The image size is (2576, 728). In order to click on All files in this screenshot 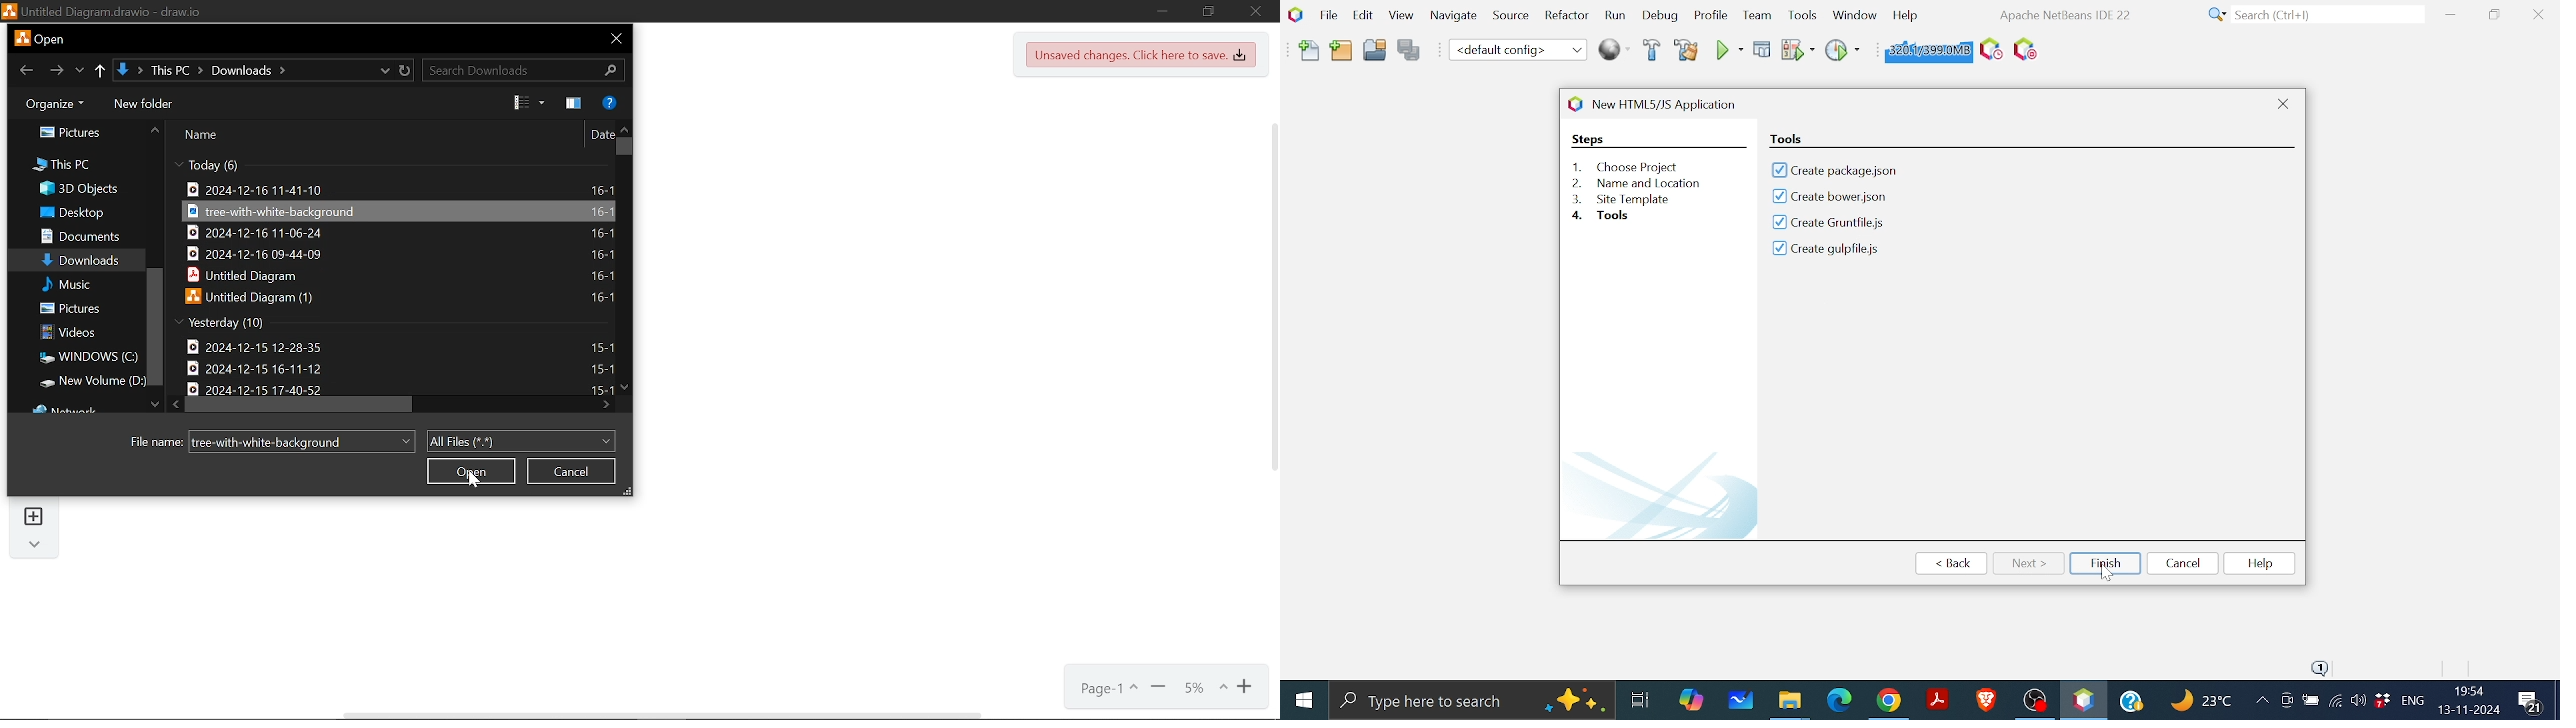, I will do `click(522, 440)`.